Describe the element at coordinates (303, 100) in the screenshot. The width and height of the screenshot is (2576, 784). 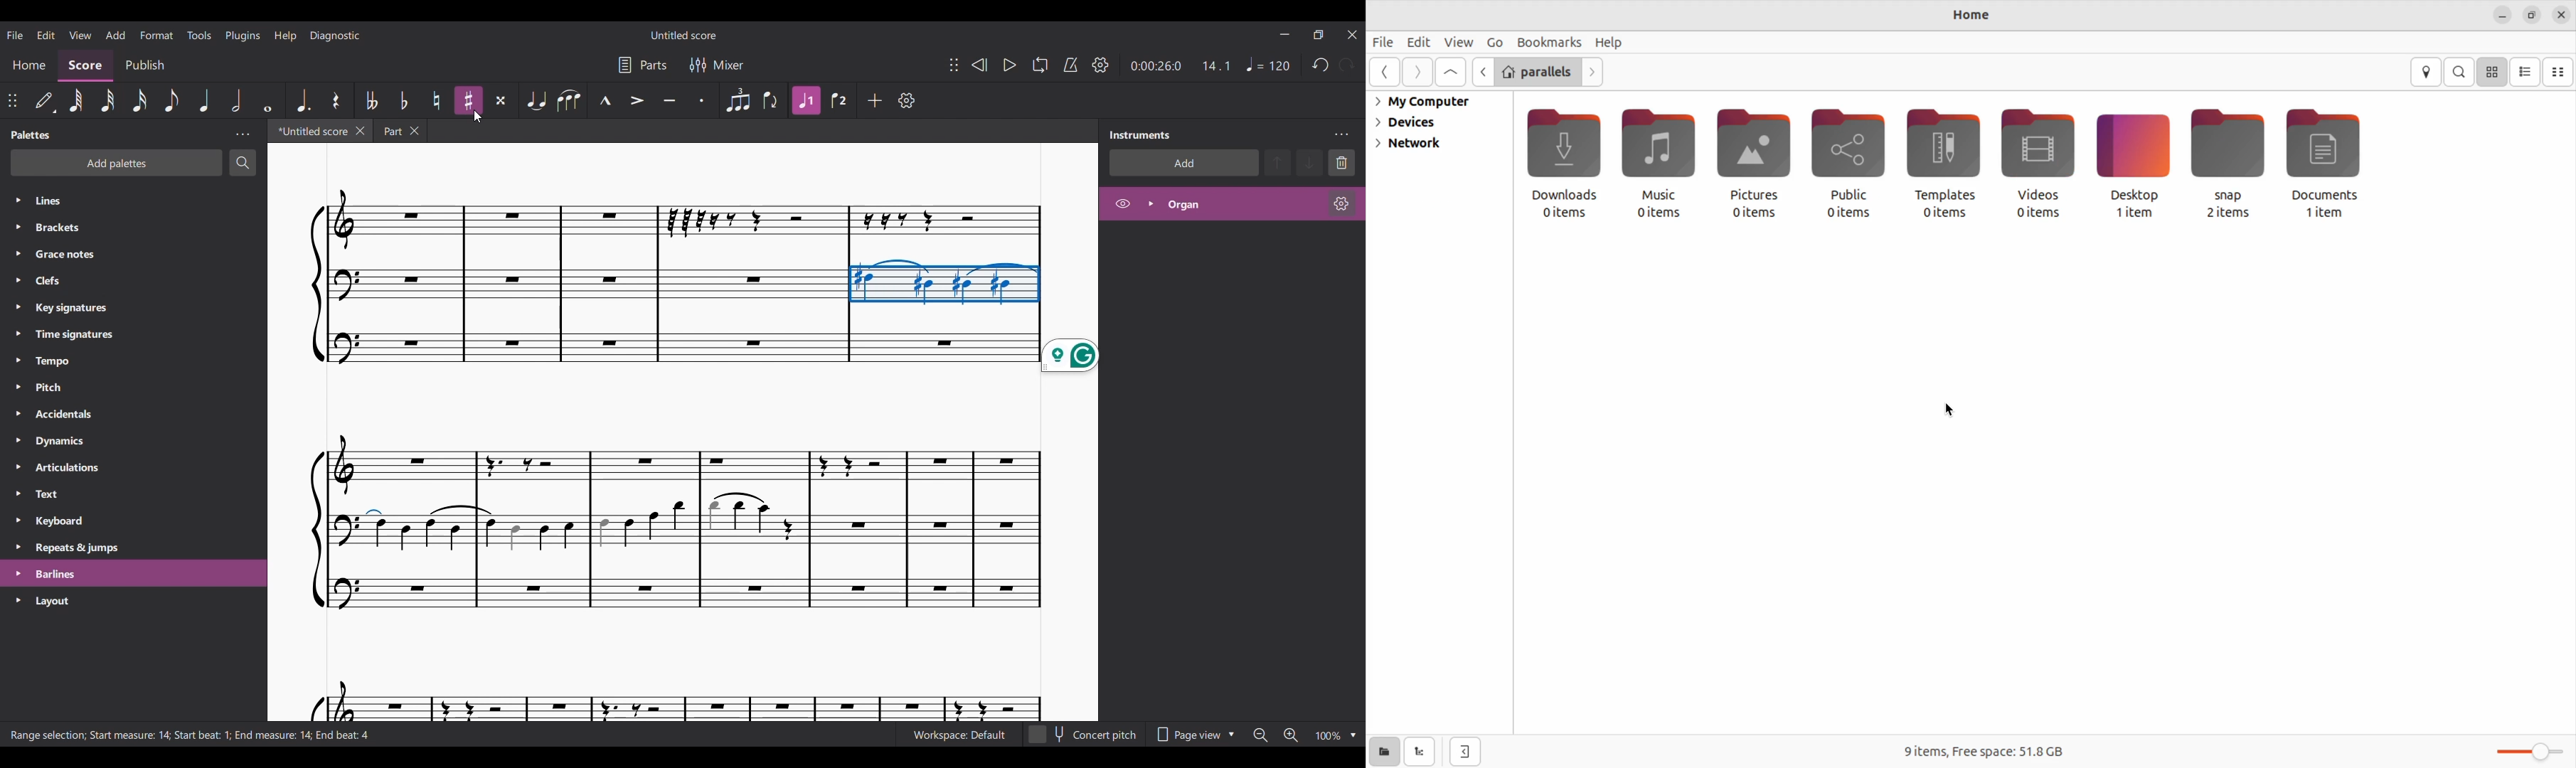
I see `Augmentation dot` at that location.